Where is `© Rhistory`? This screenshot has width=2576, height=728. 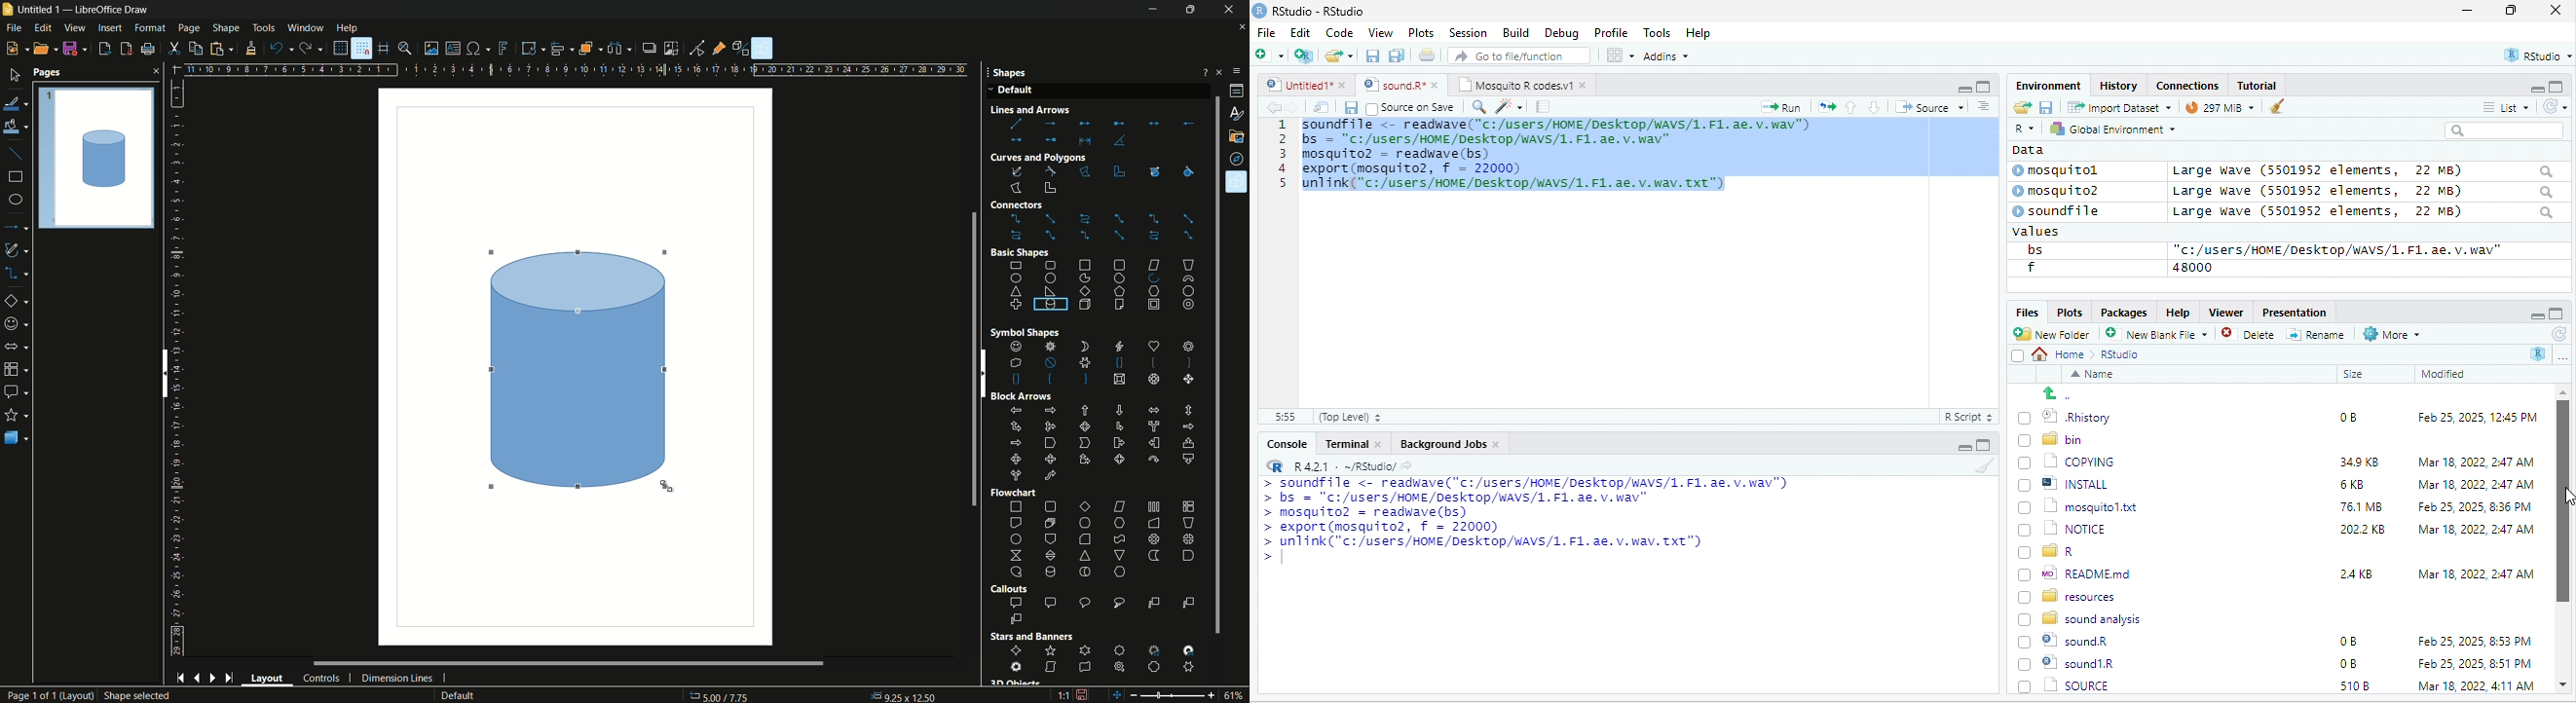 © Rhistory is located at coordinates (2066, 415).